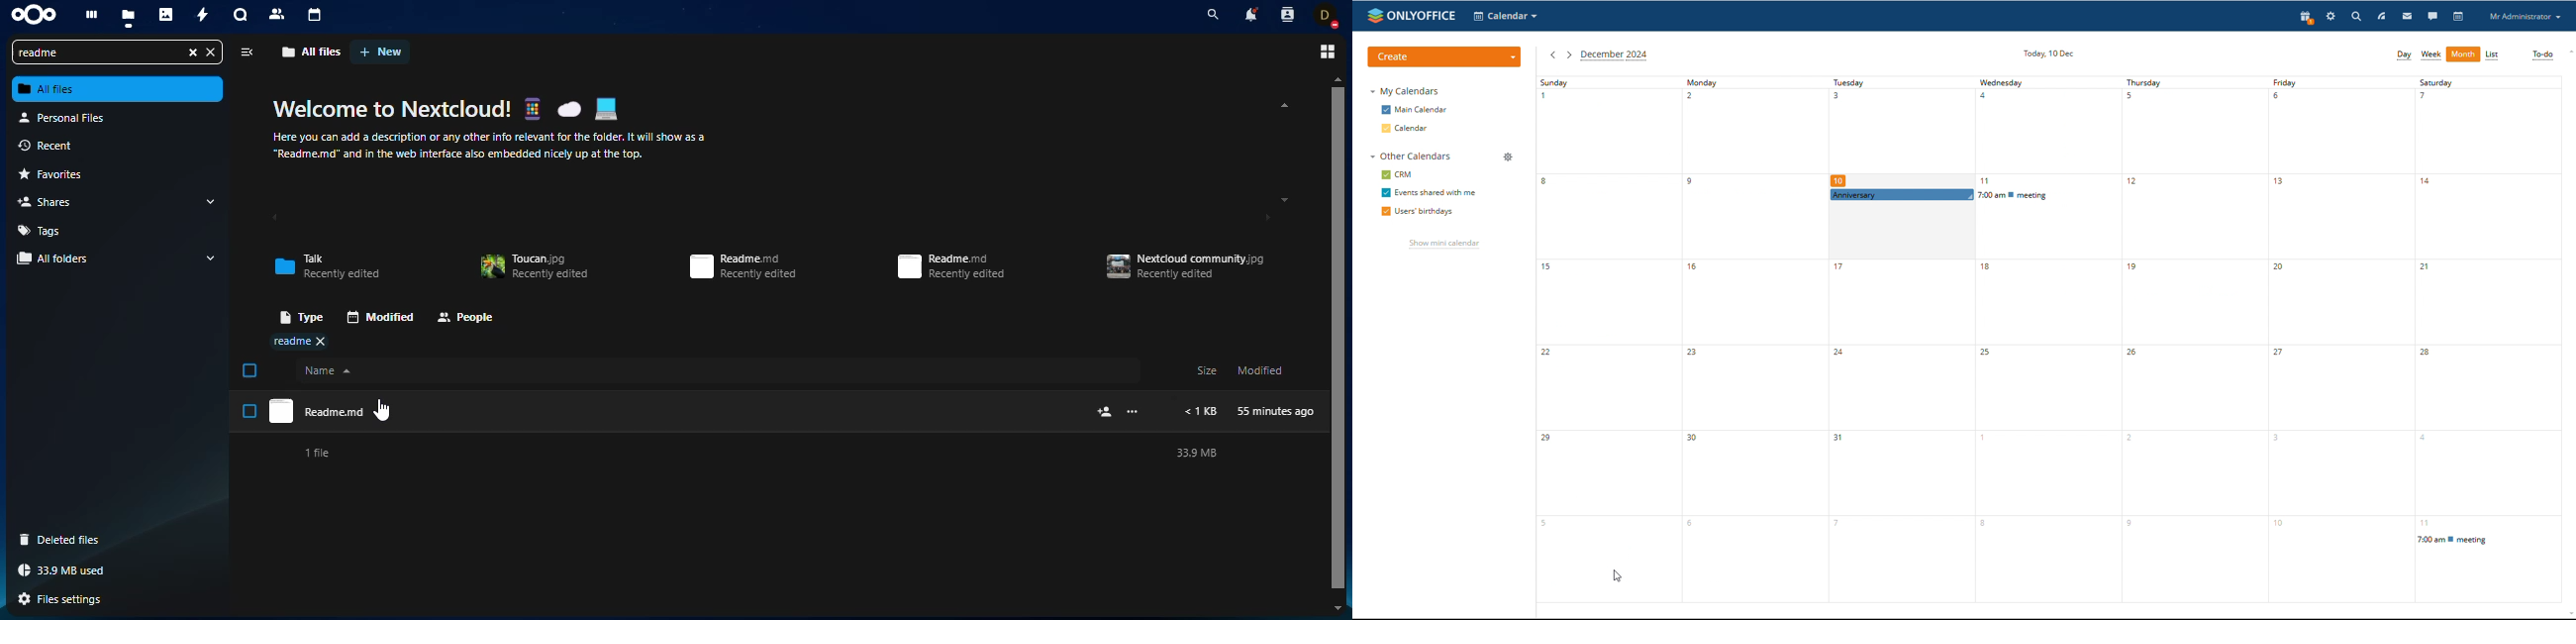  I want to click on search, so click(2397, 17).